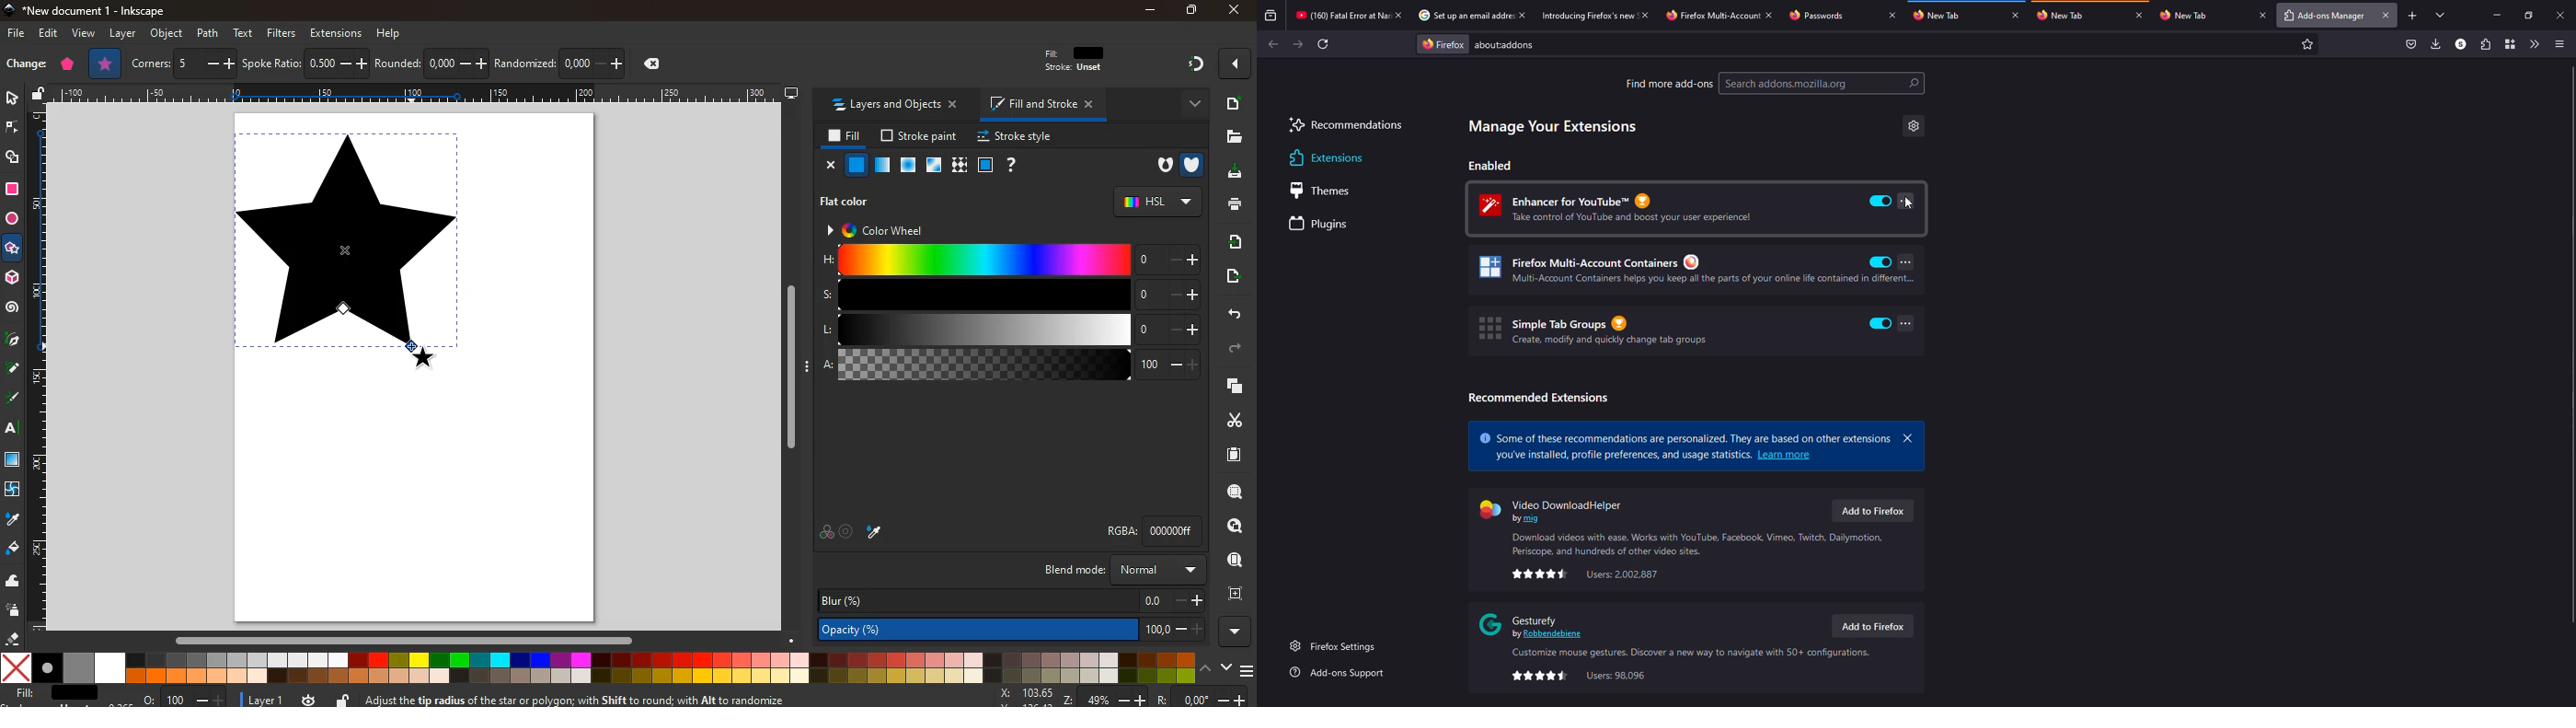 The width and height of the screenshot is (2576, 728). Describe the element at coordinates (2558, 45) in the screenshot. I see `menu` at that location.